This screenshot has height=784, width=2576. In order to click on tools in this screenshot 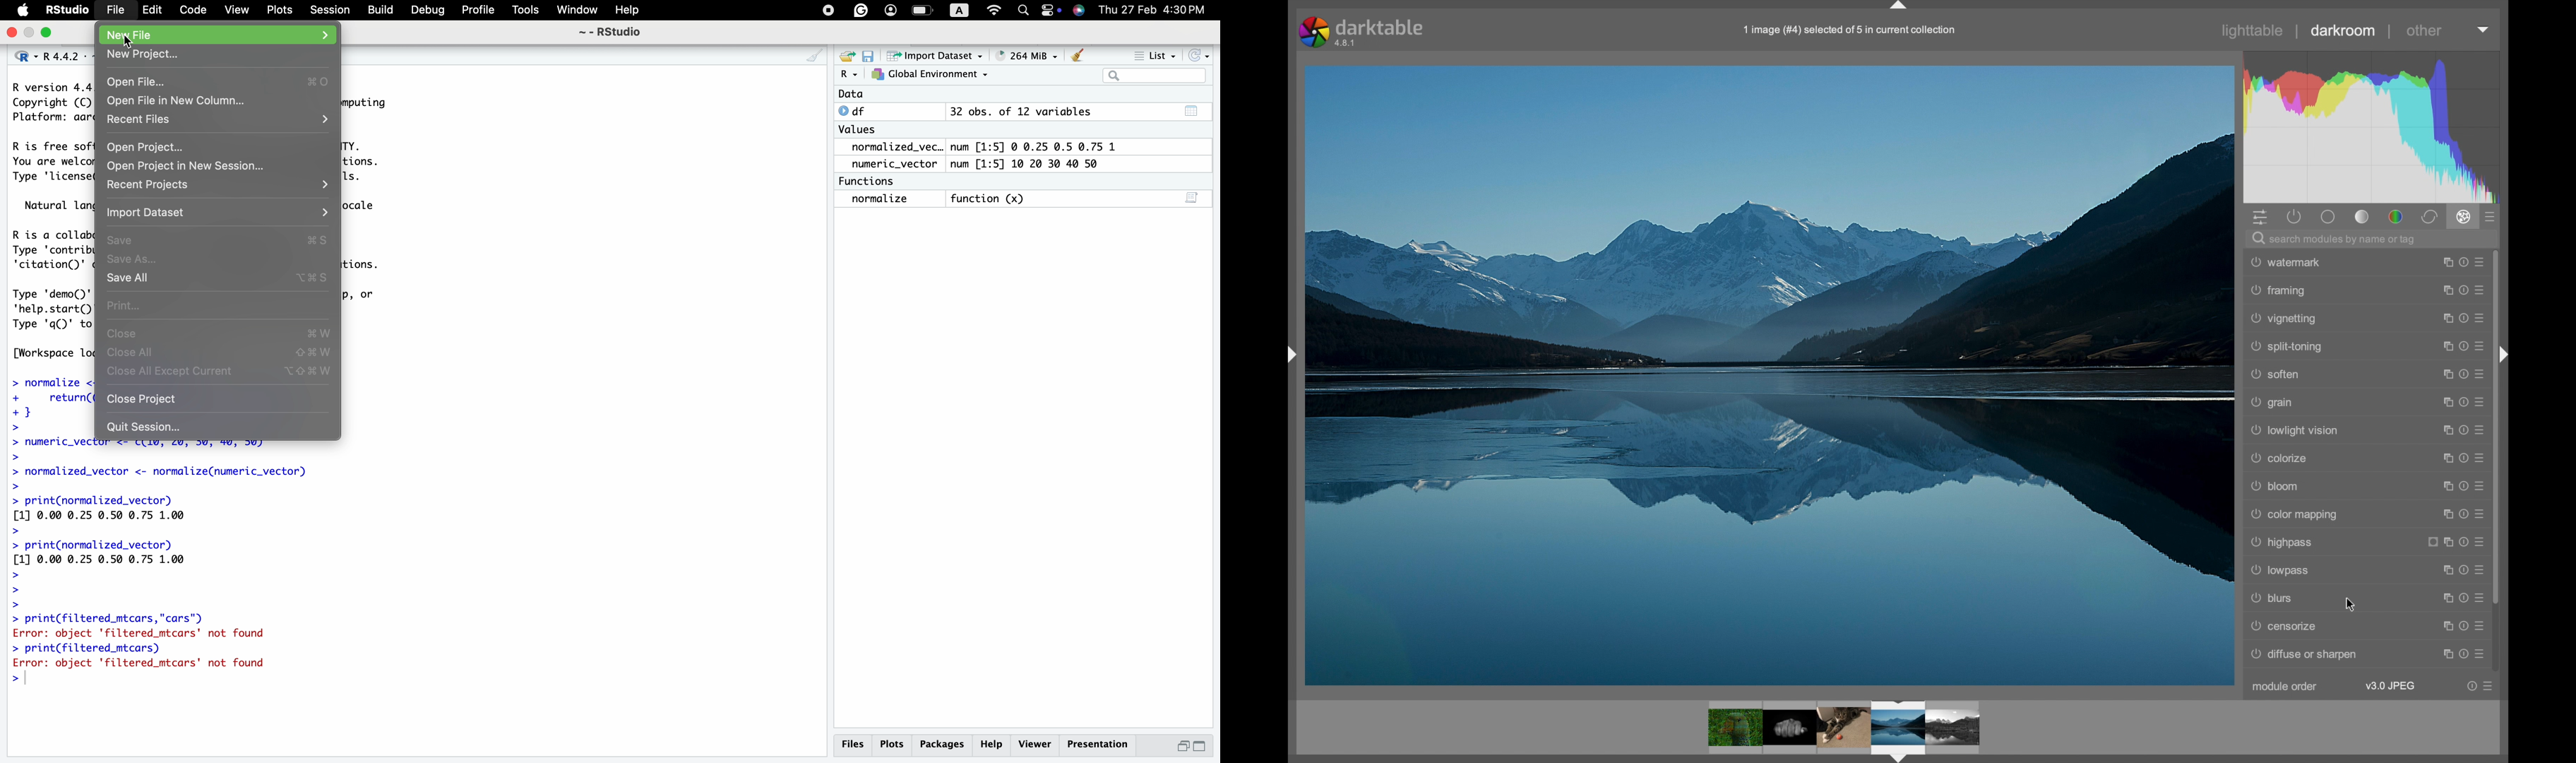, I will do `click(527, 10)`.